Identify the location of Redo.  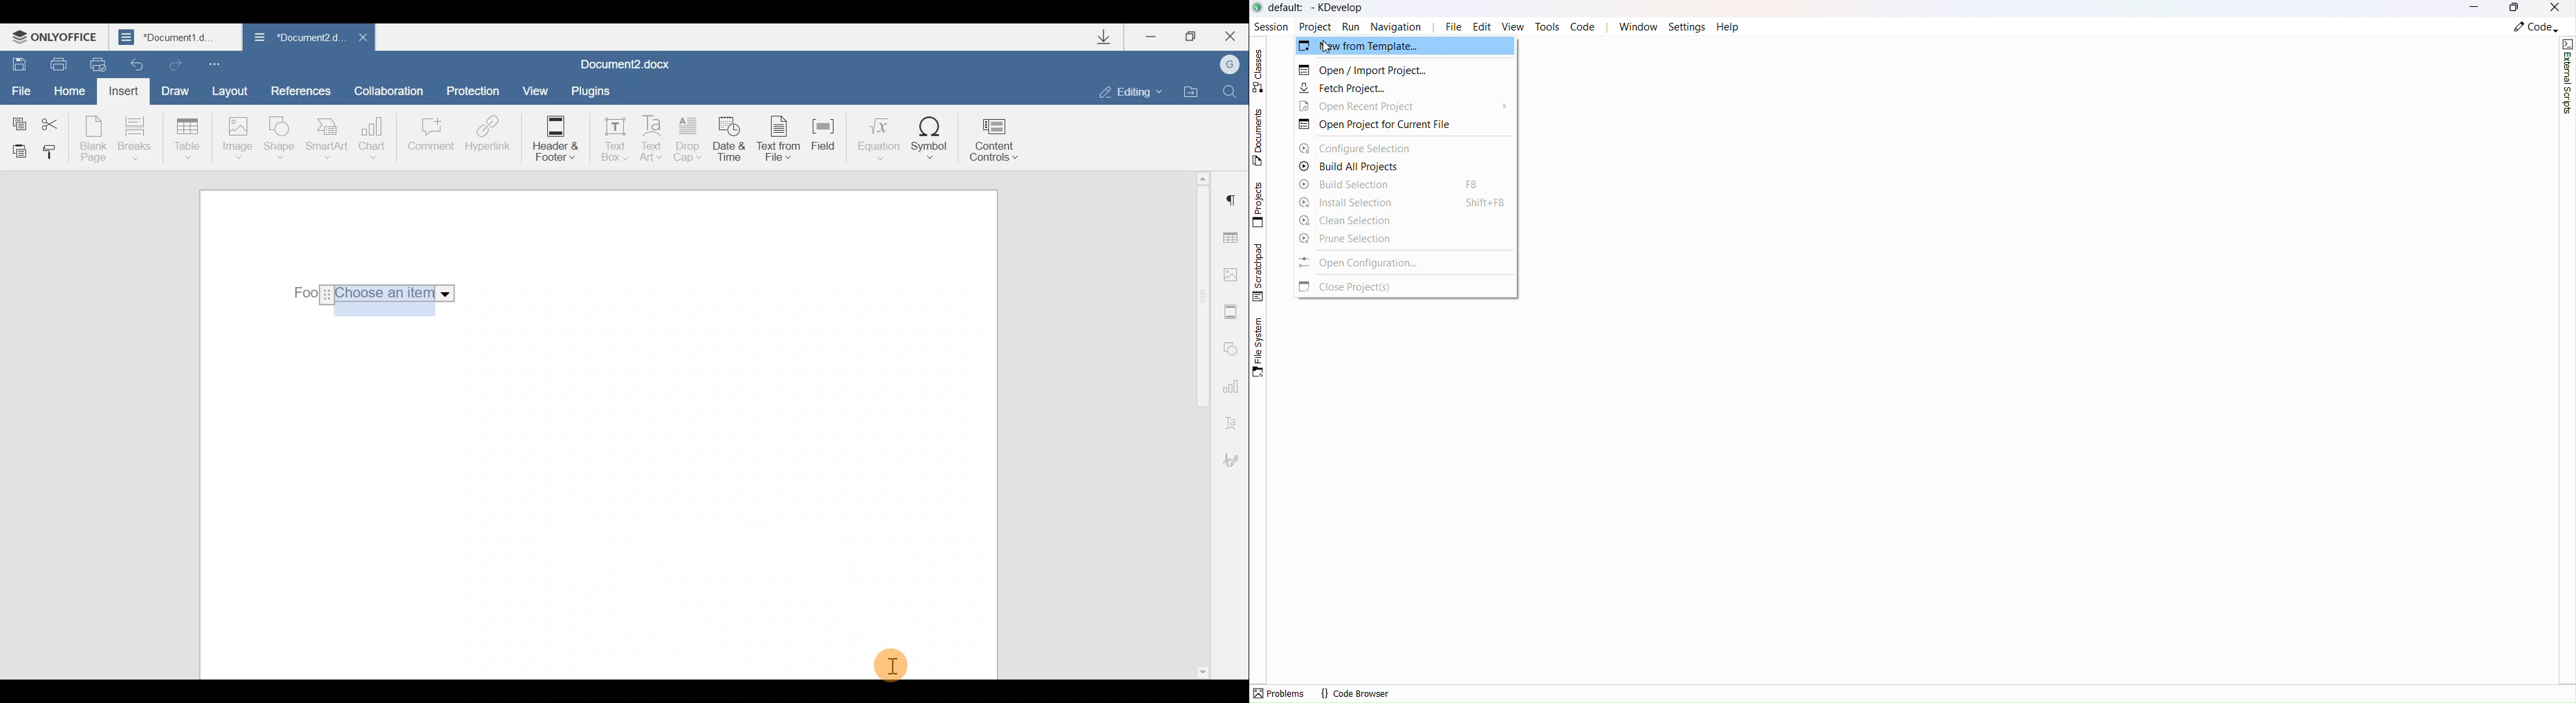
(173, 62).